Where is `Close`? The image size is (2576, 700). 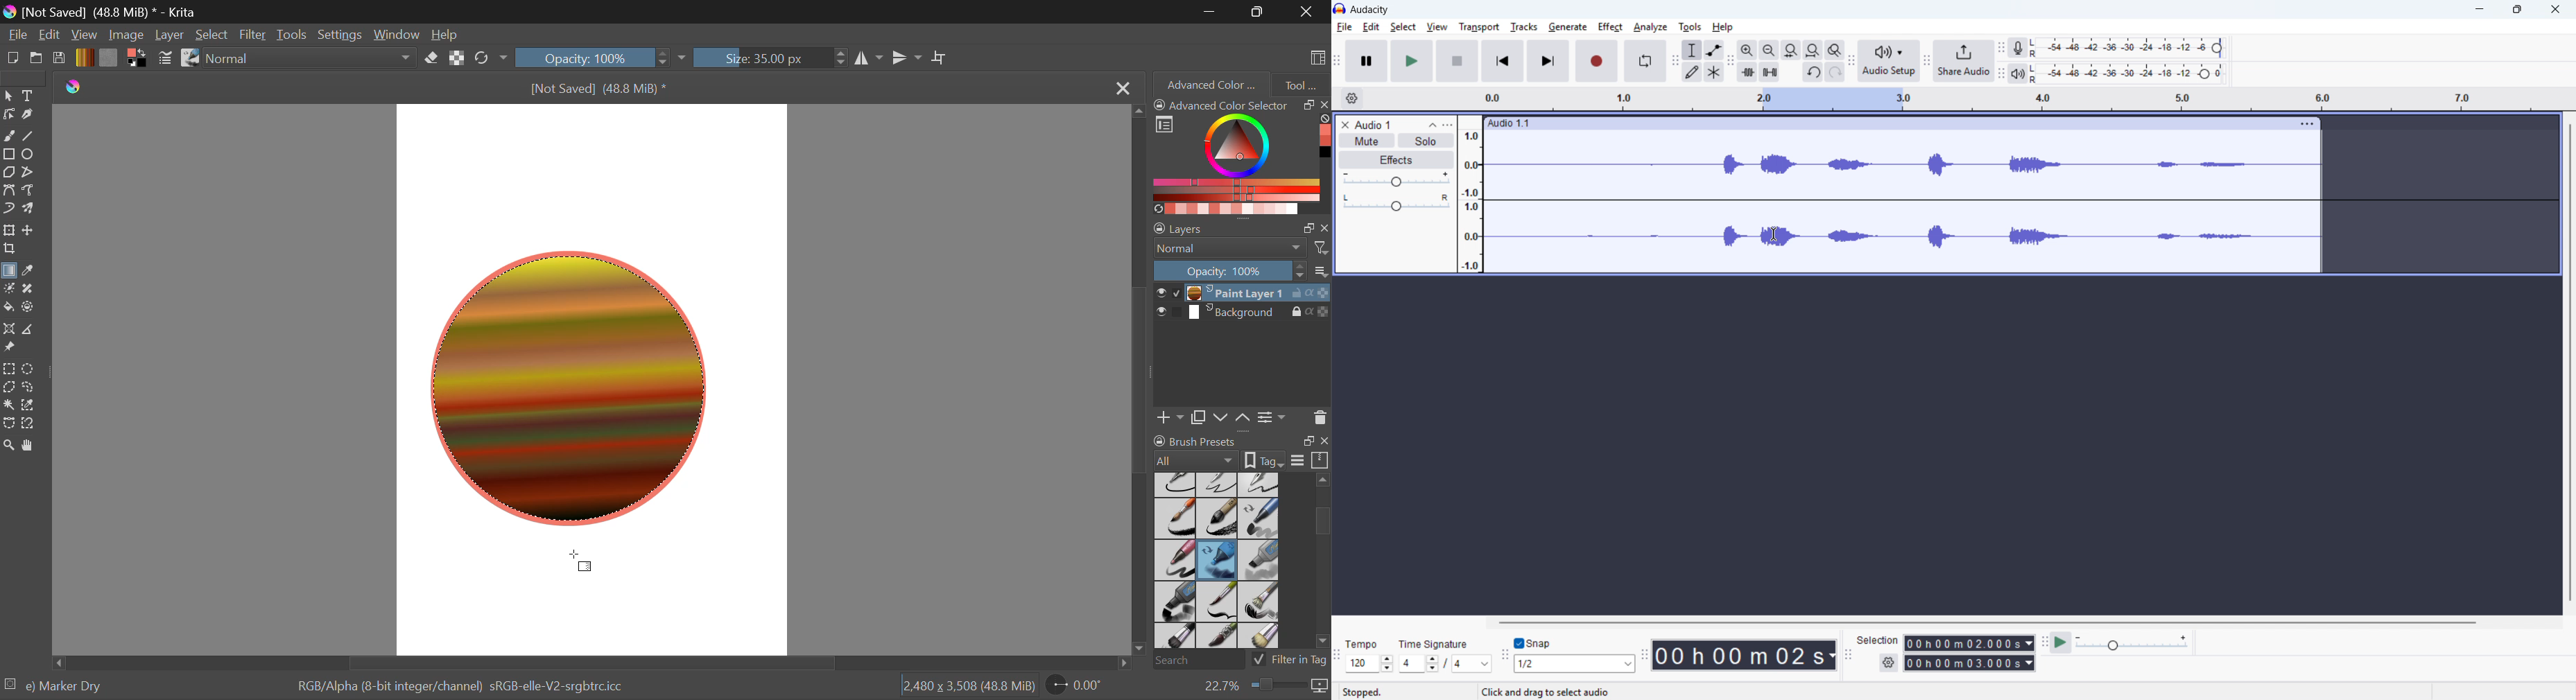
Close is located at coordinates (2554, 9).